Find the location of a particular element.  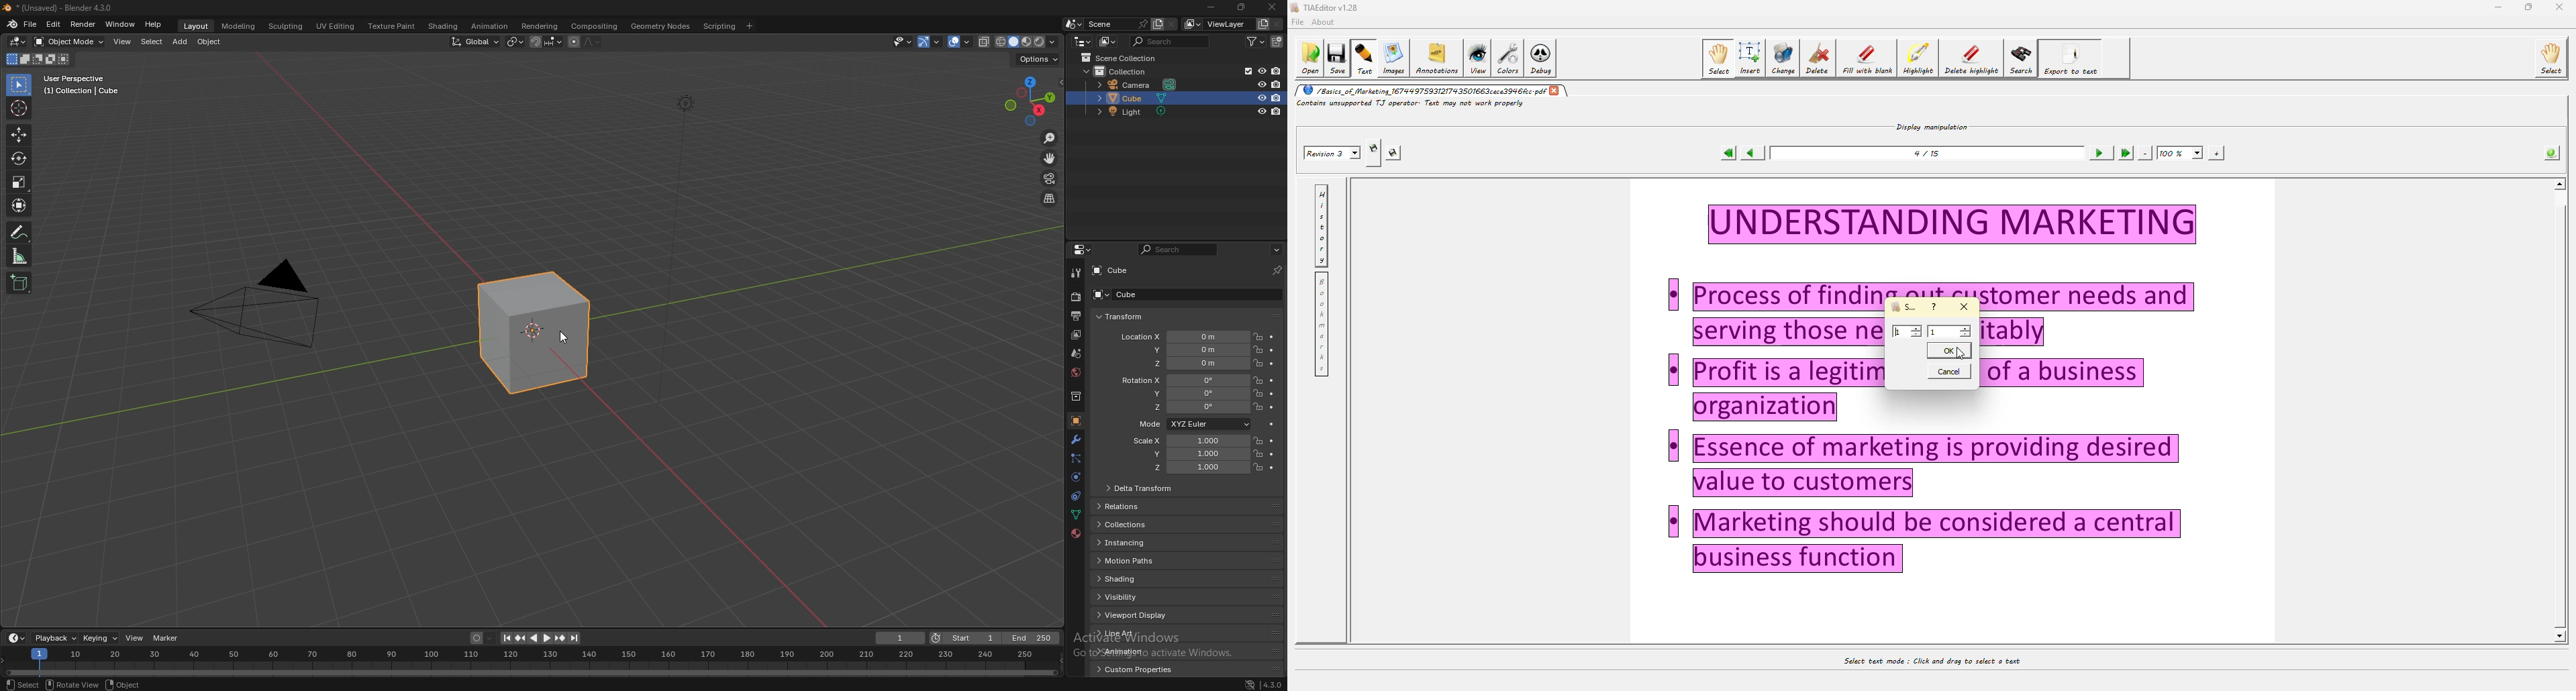

viewport display is located at coordinates (1148, 615).